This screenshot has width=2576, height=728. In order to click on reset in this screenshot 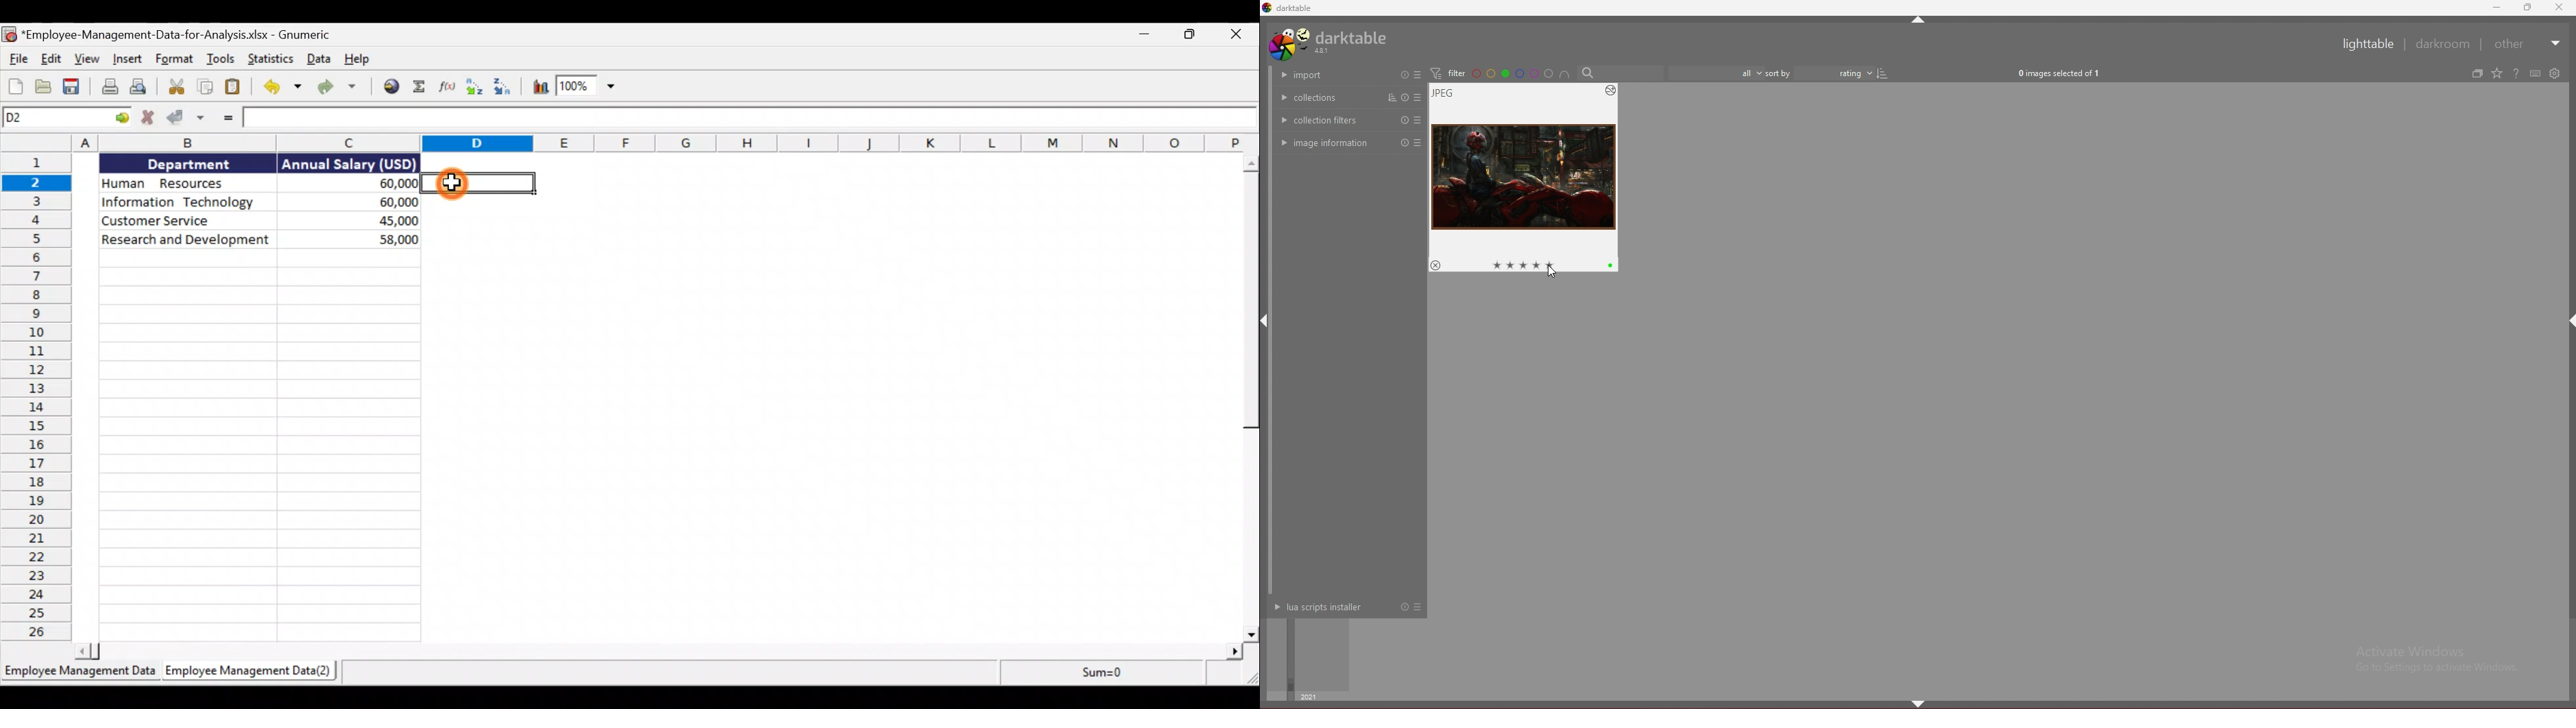, I will do `click(1405, 120)`.